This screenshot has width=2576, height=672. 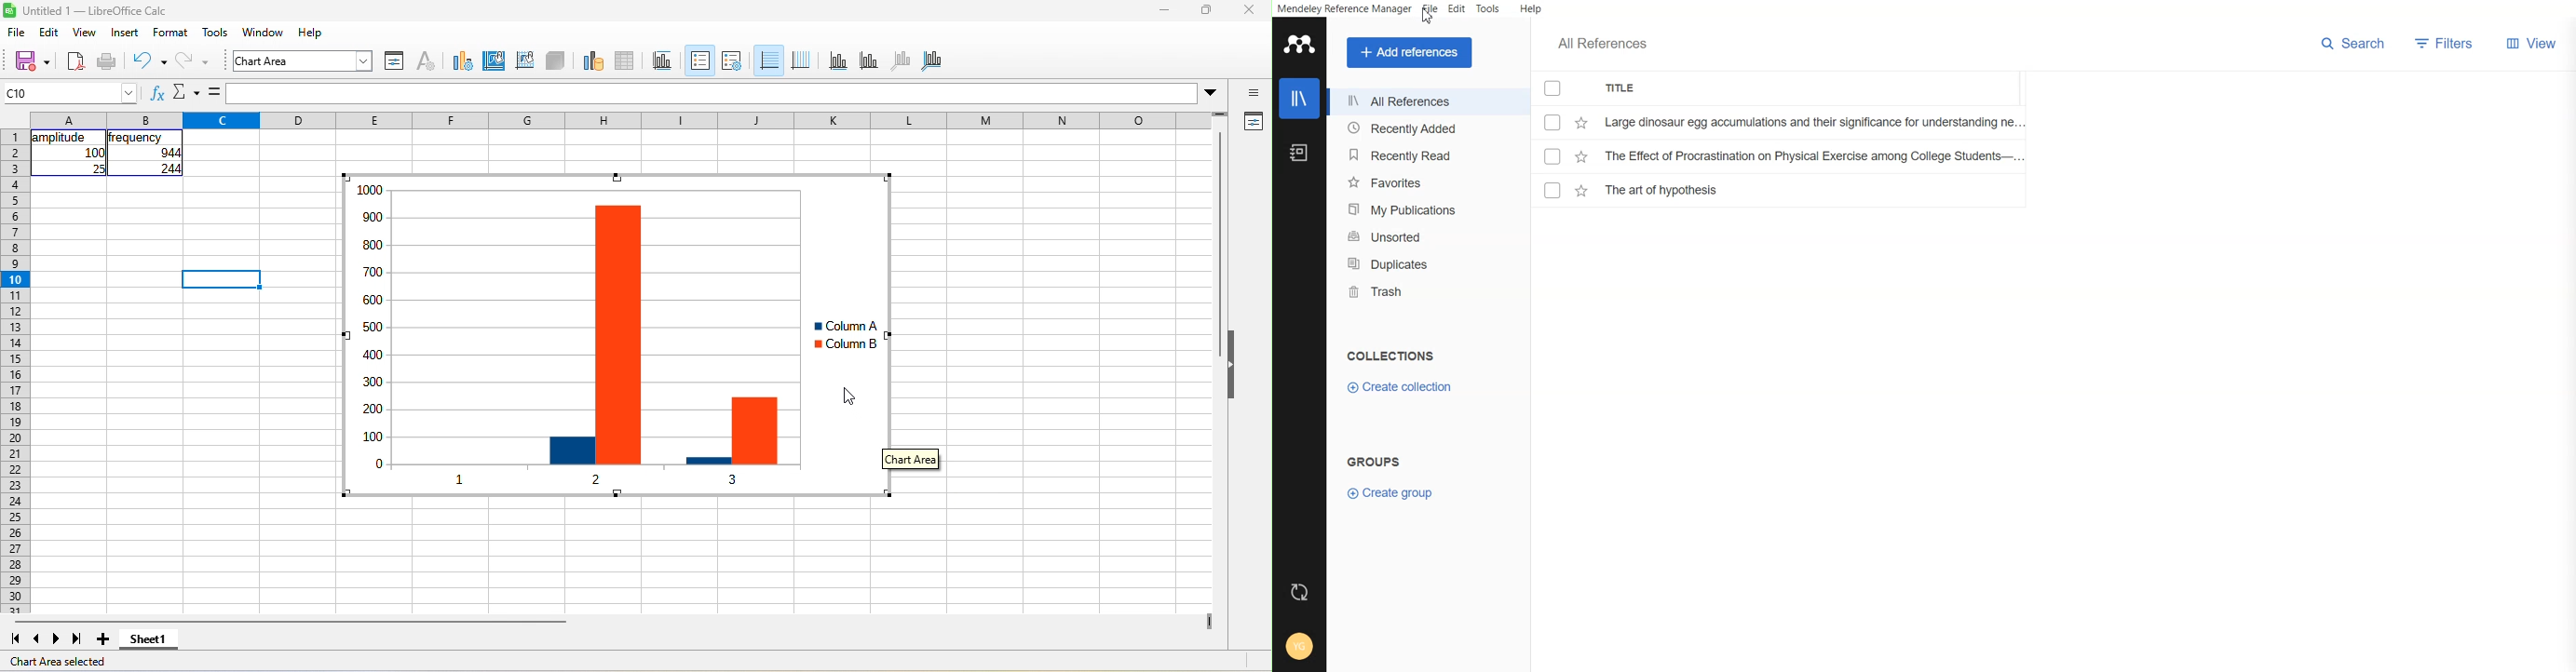 I want to click on Starred, so click(x=1581, y=123).